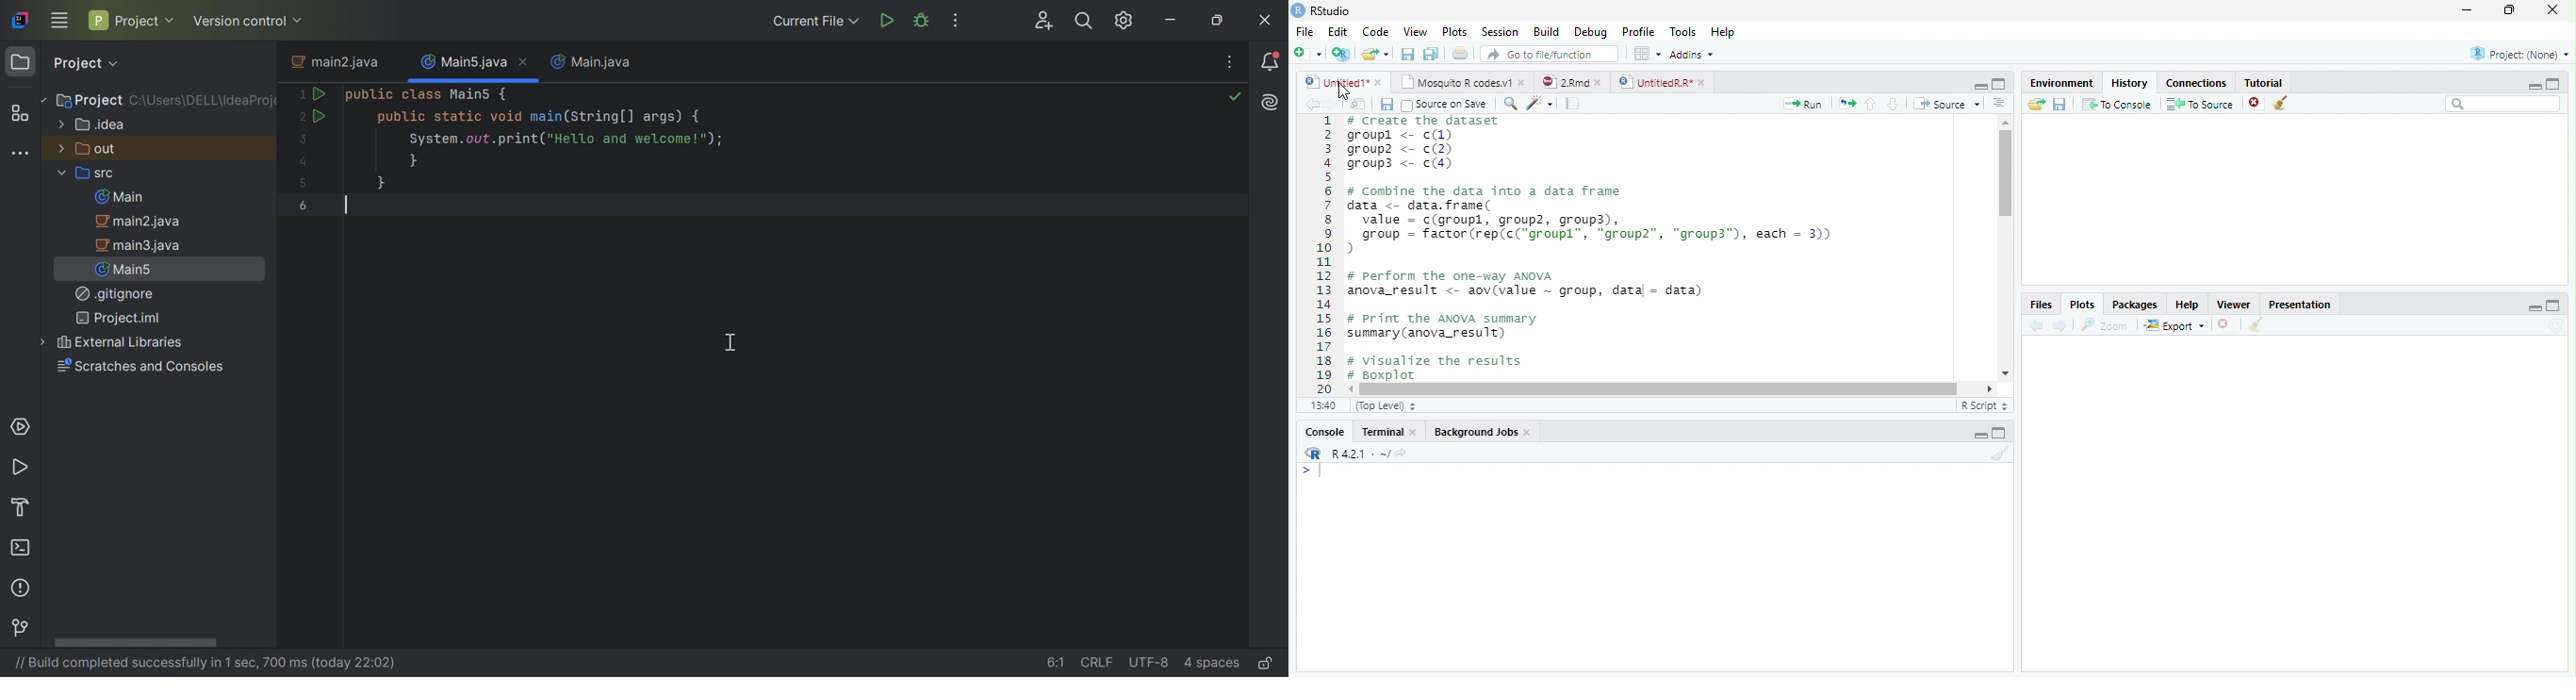  I want to click on .gitignore, so click(115, 294).